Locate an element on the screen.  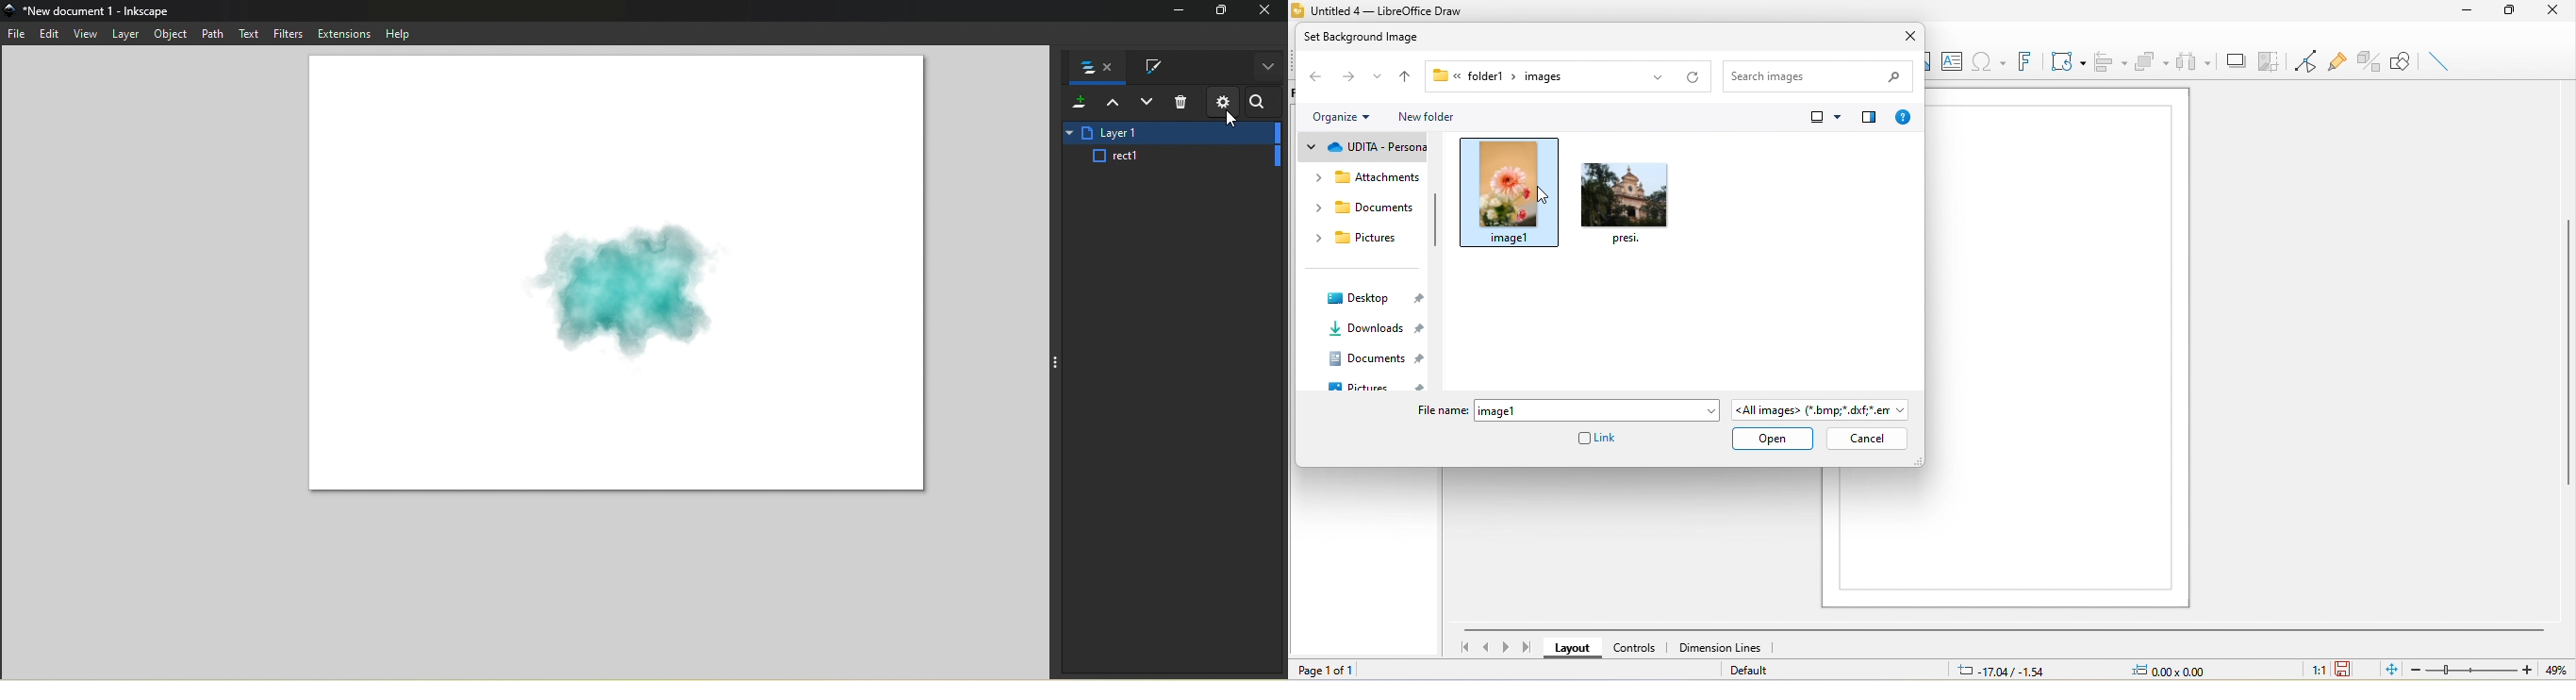
previous page is located at coordinates (1482, 647).